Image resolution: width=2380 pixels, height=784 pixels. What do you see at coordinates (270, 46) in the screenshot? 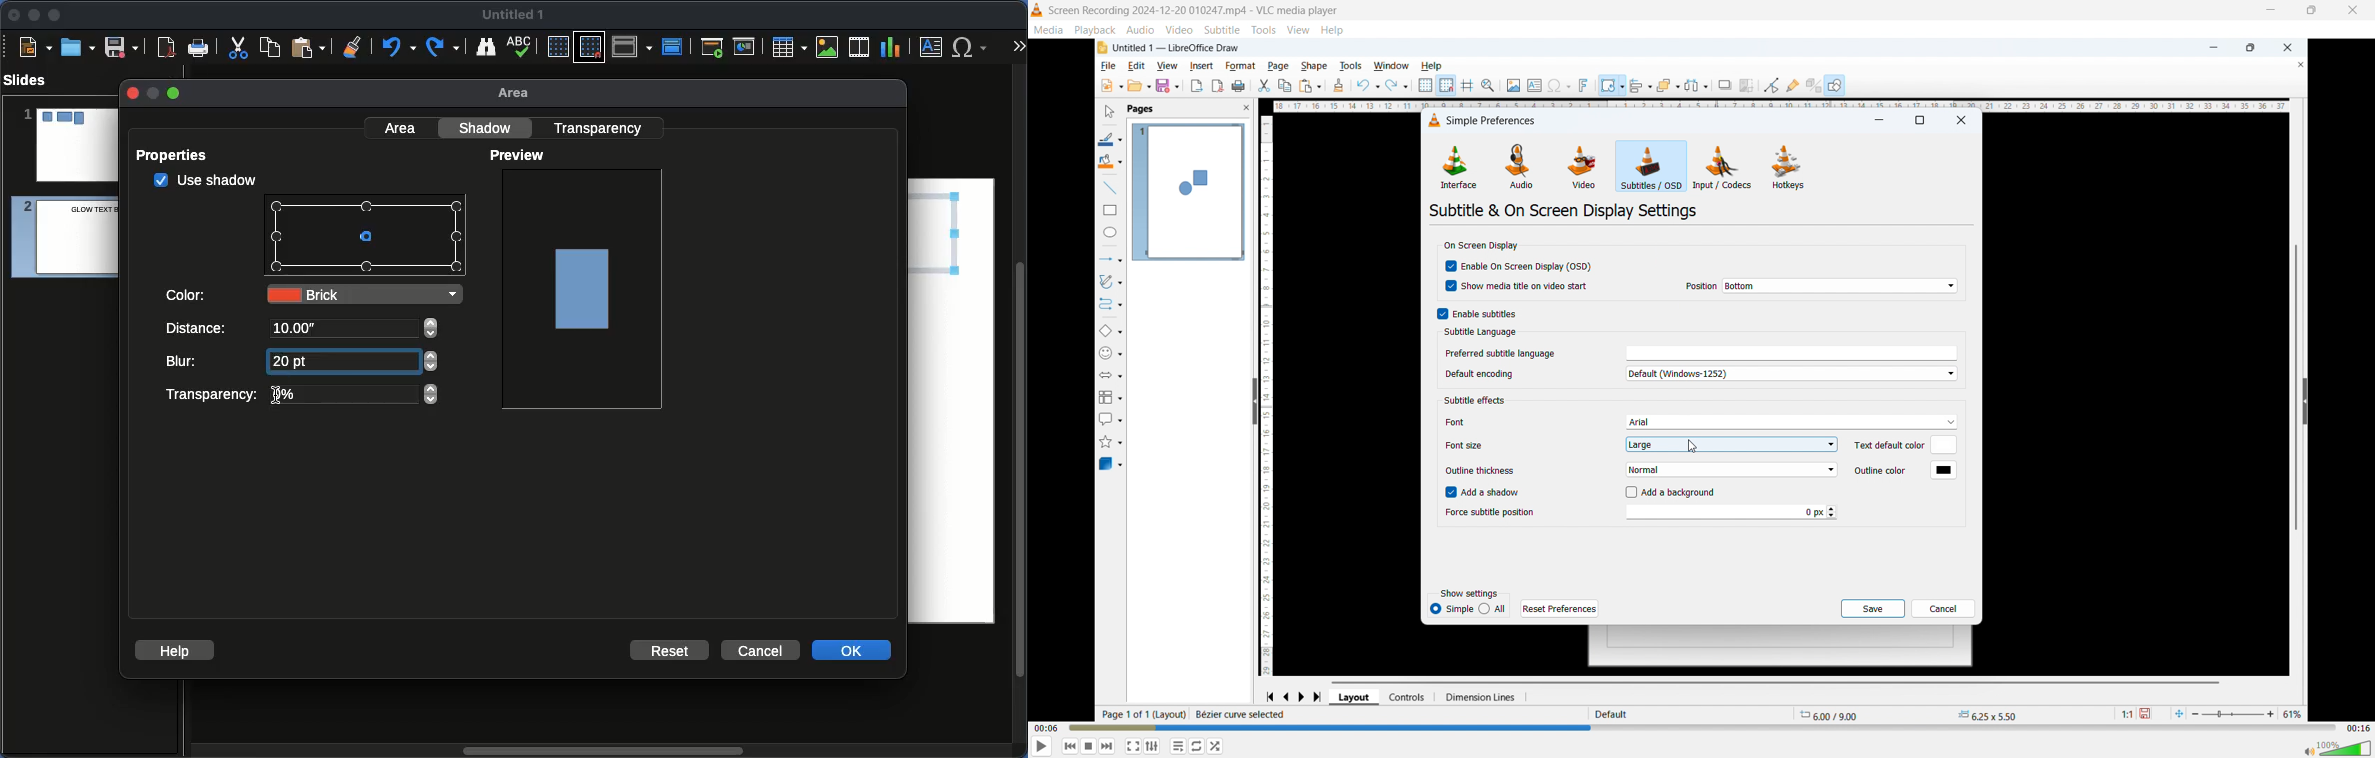
I see `Copy` at bounding box center [270, 46].